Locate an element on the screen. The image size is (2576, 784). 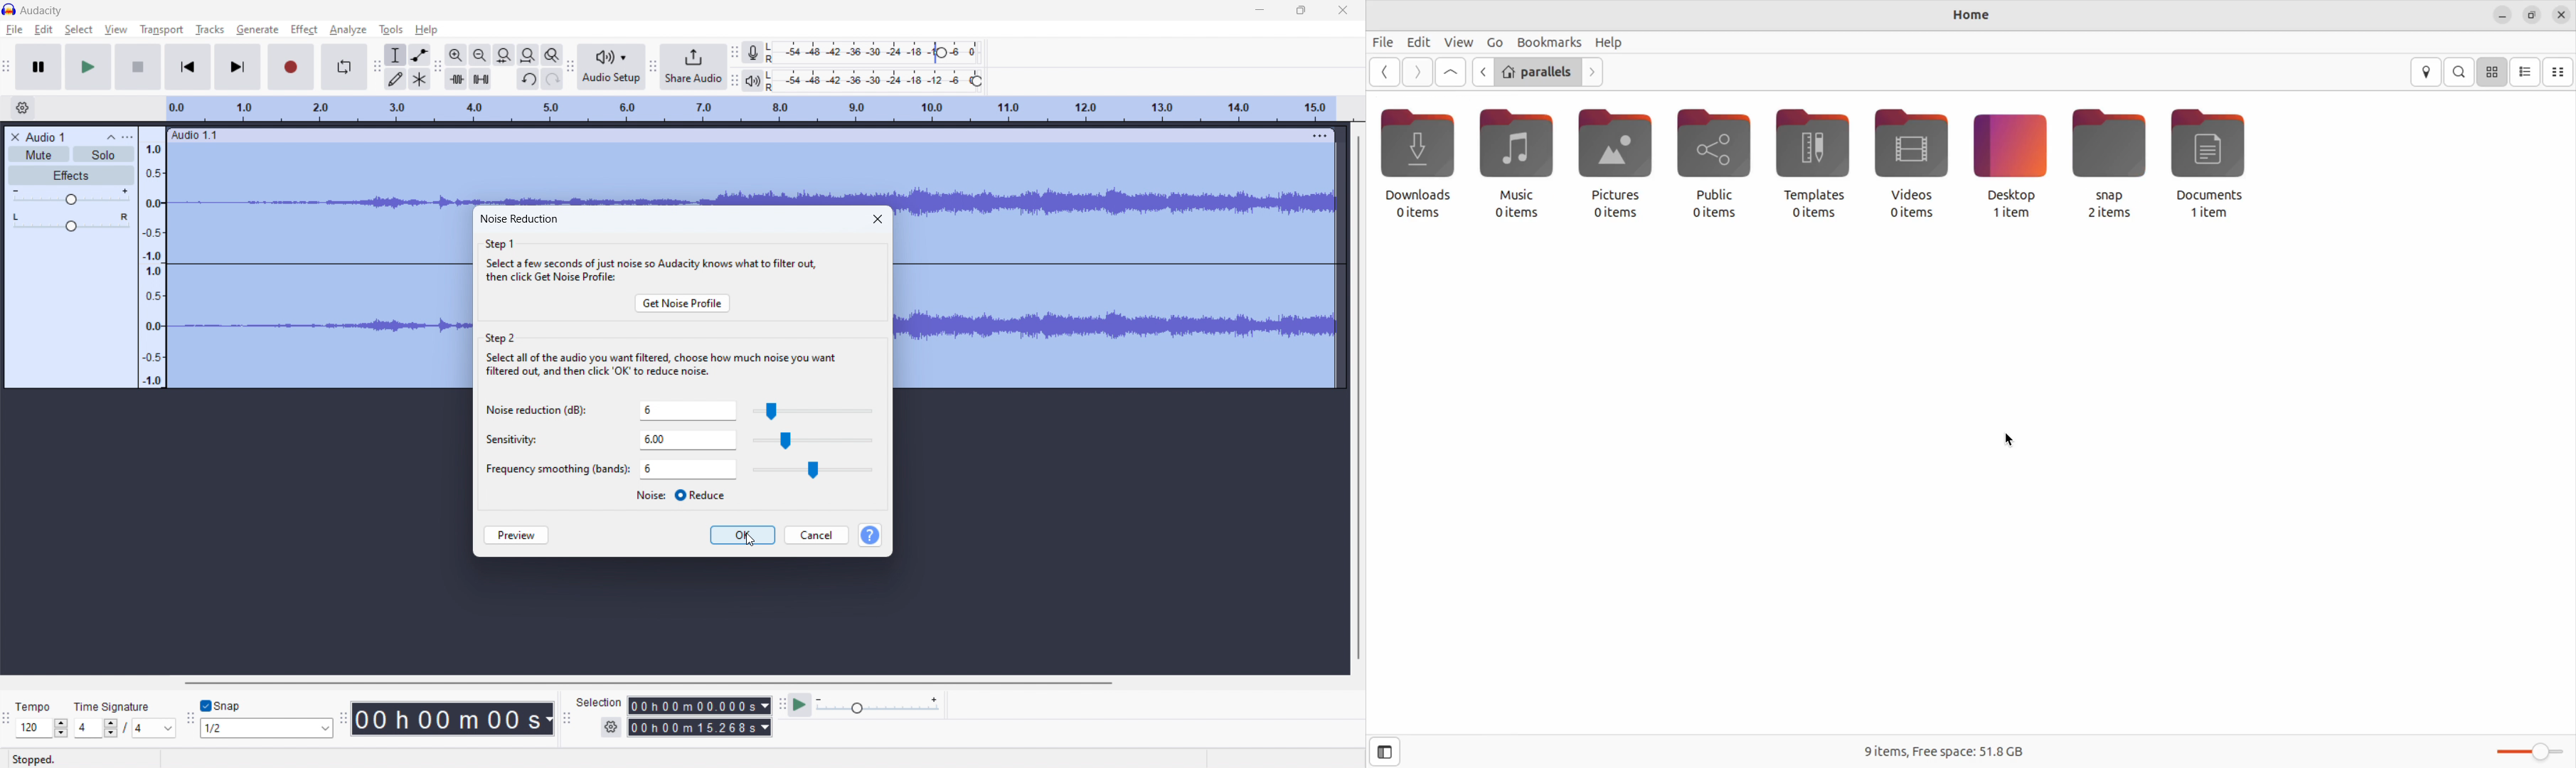
tools is located at coordinates (391, 30).